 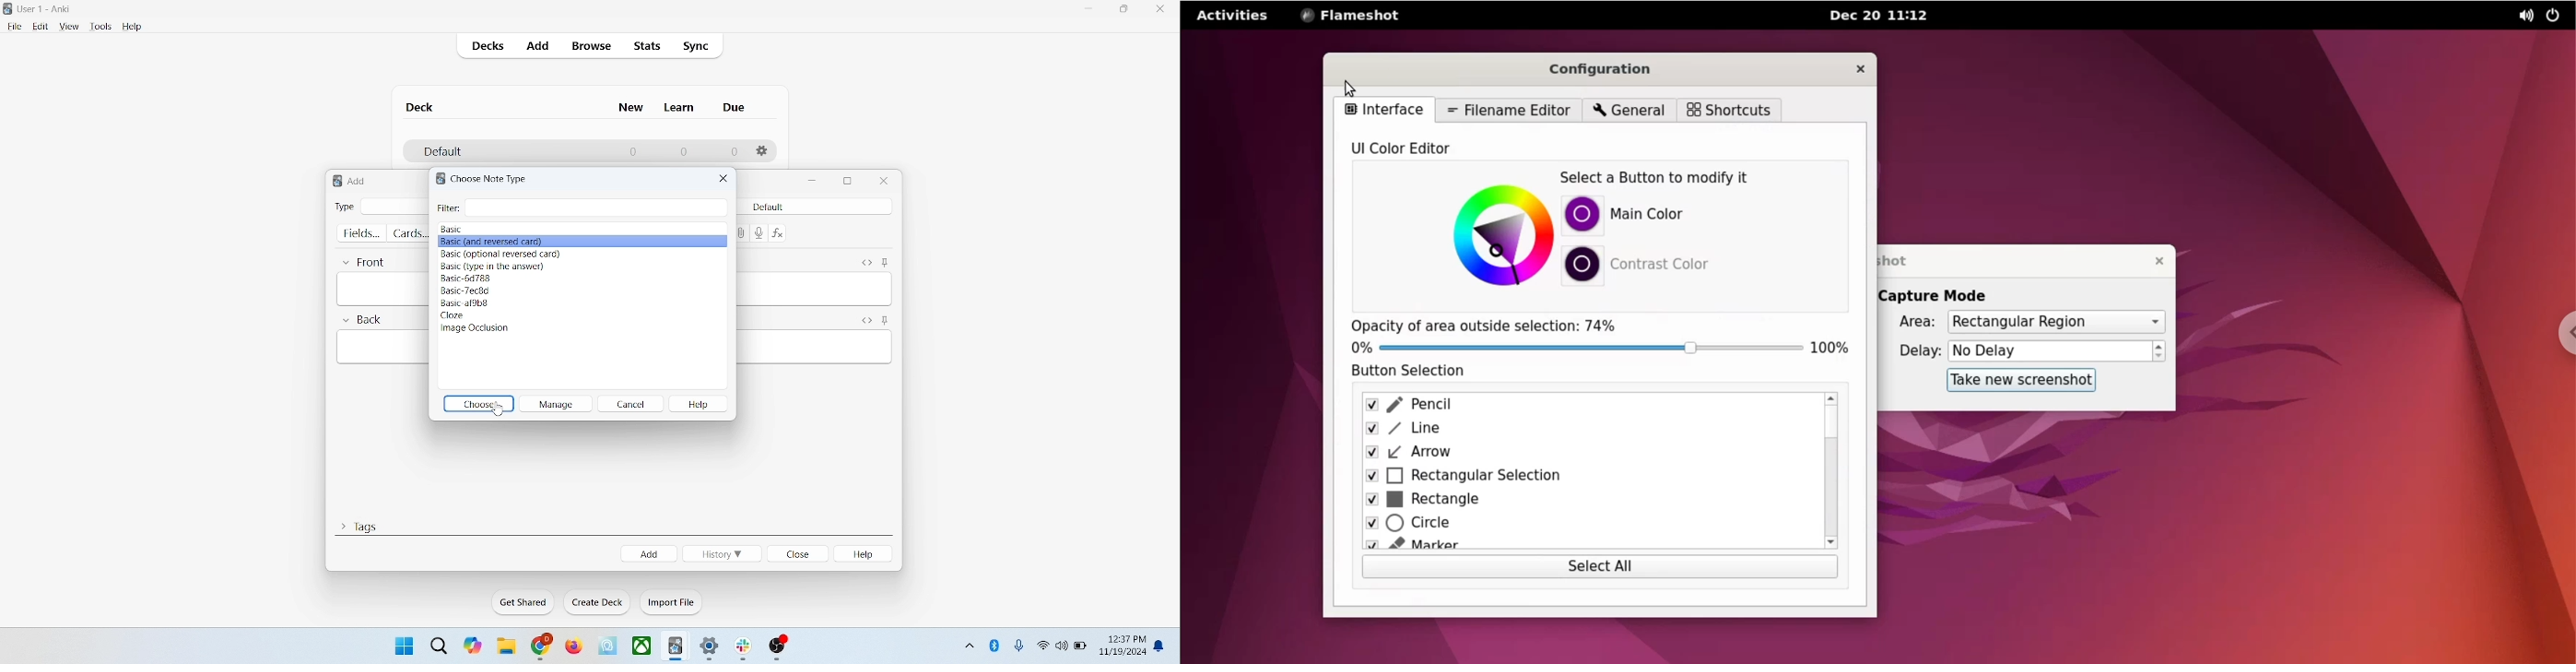 I want to click on default, so click(x=787, y=207).